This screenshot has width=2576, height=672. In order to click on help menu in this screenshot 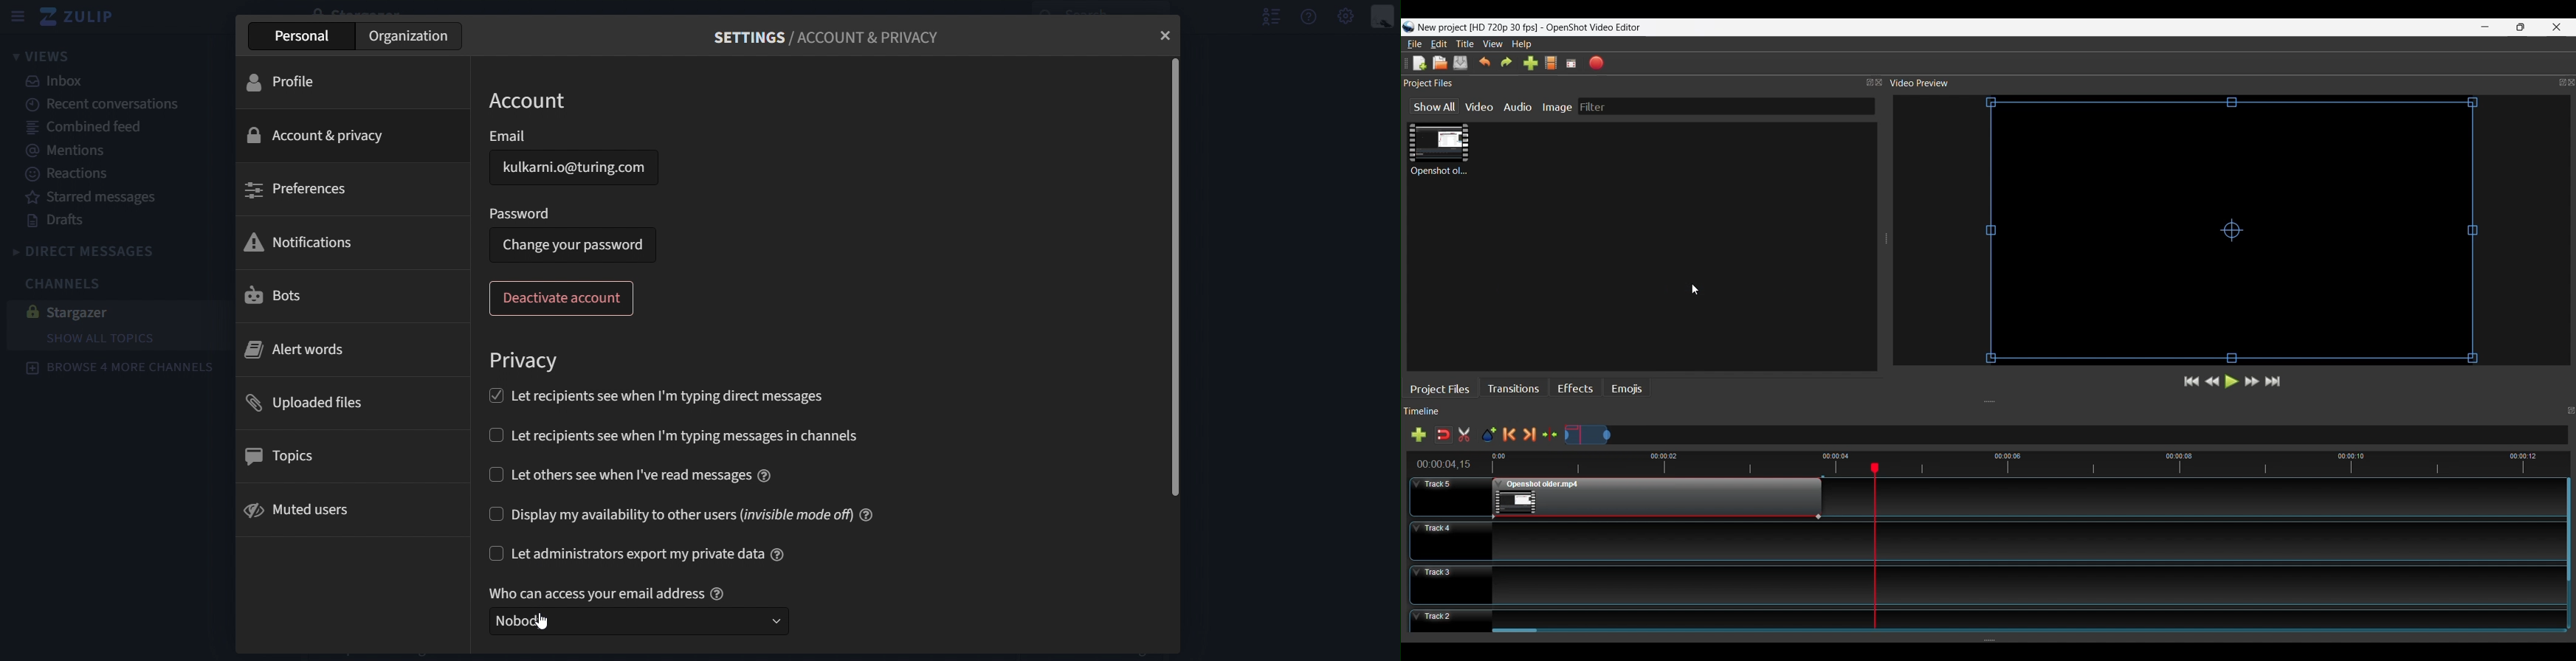, I will do `click(1309, 19)`.